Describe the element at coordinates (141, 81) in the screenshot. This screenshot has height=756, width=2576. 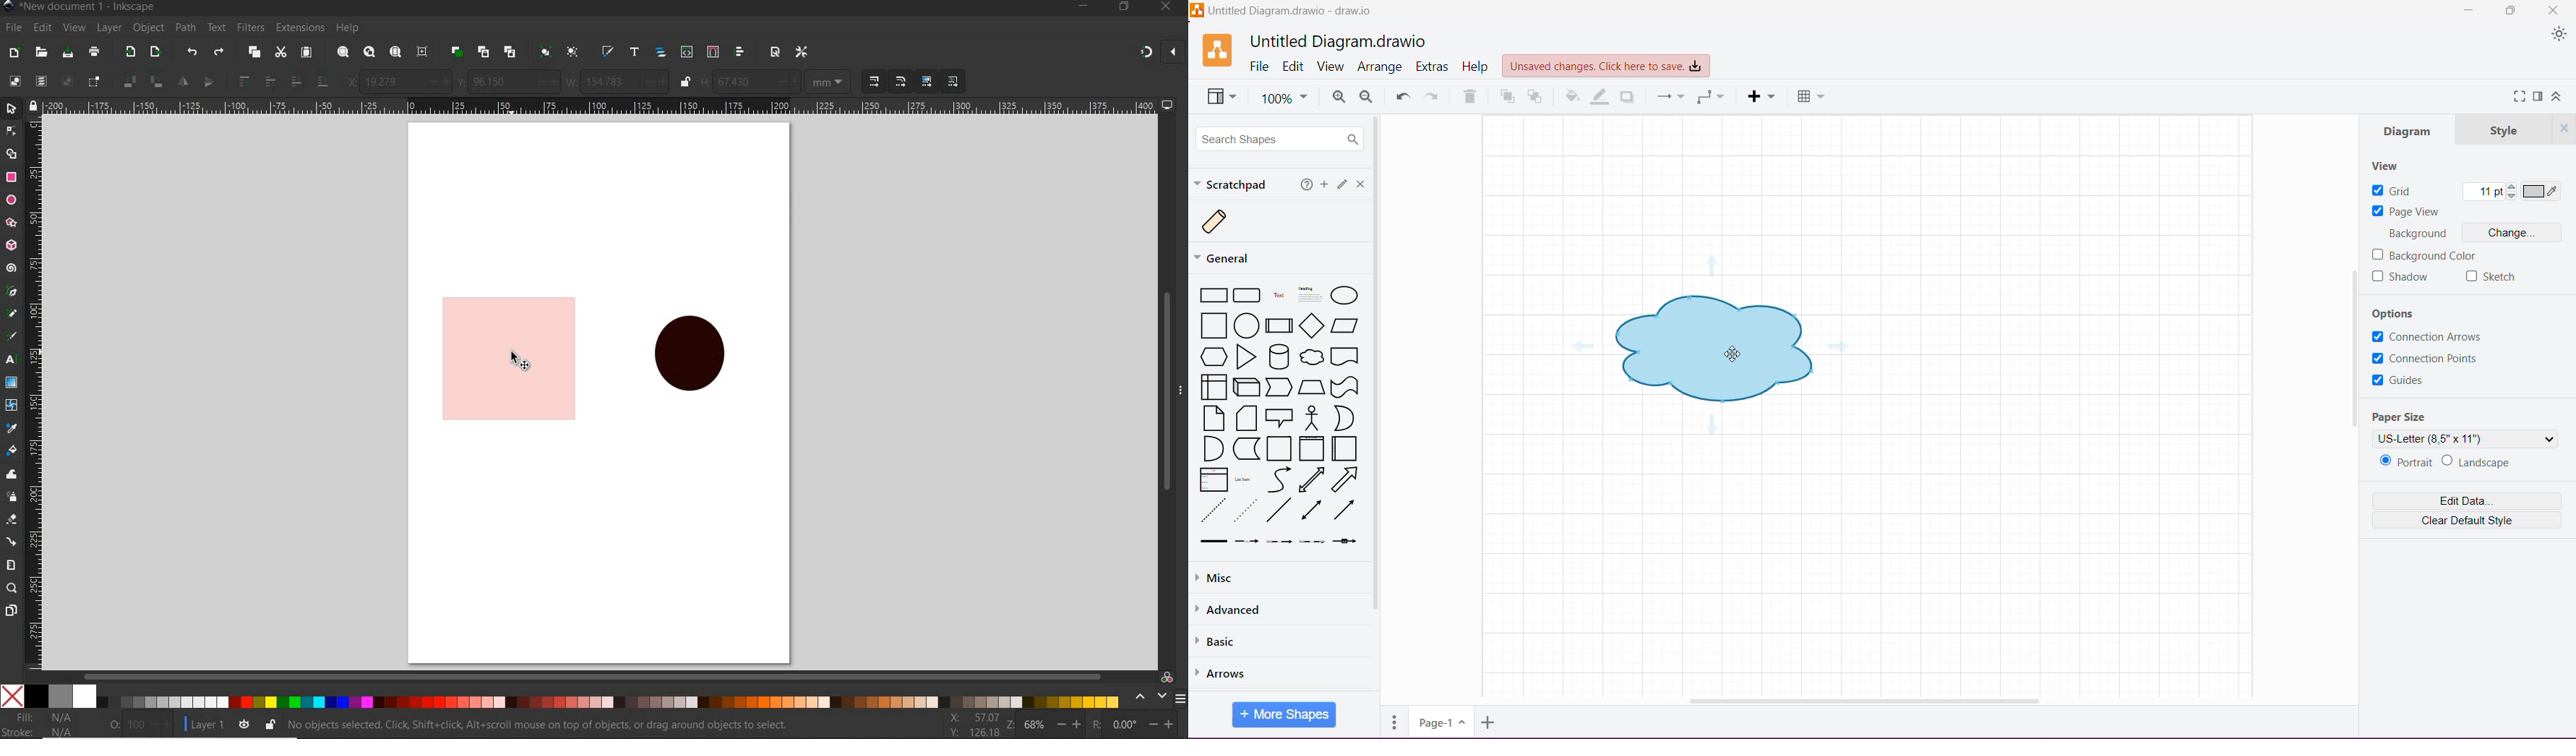
I see `object flip 90 clockwise` at that location.